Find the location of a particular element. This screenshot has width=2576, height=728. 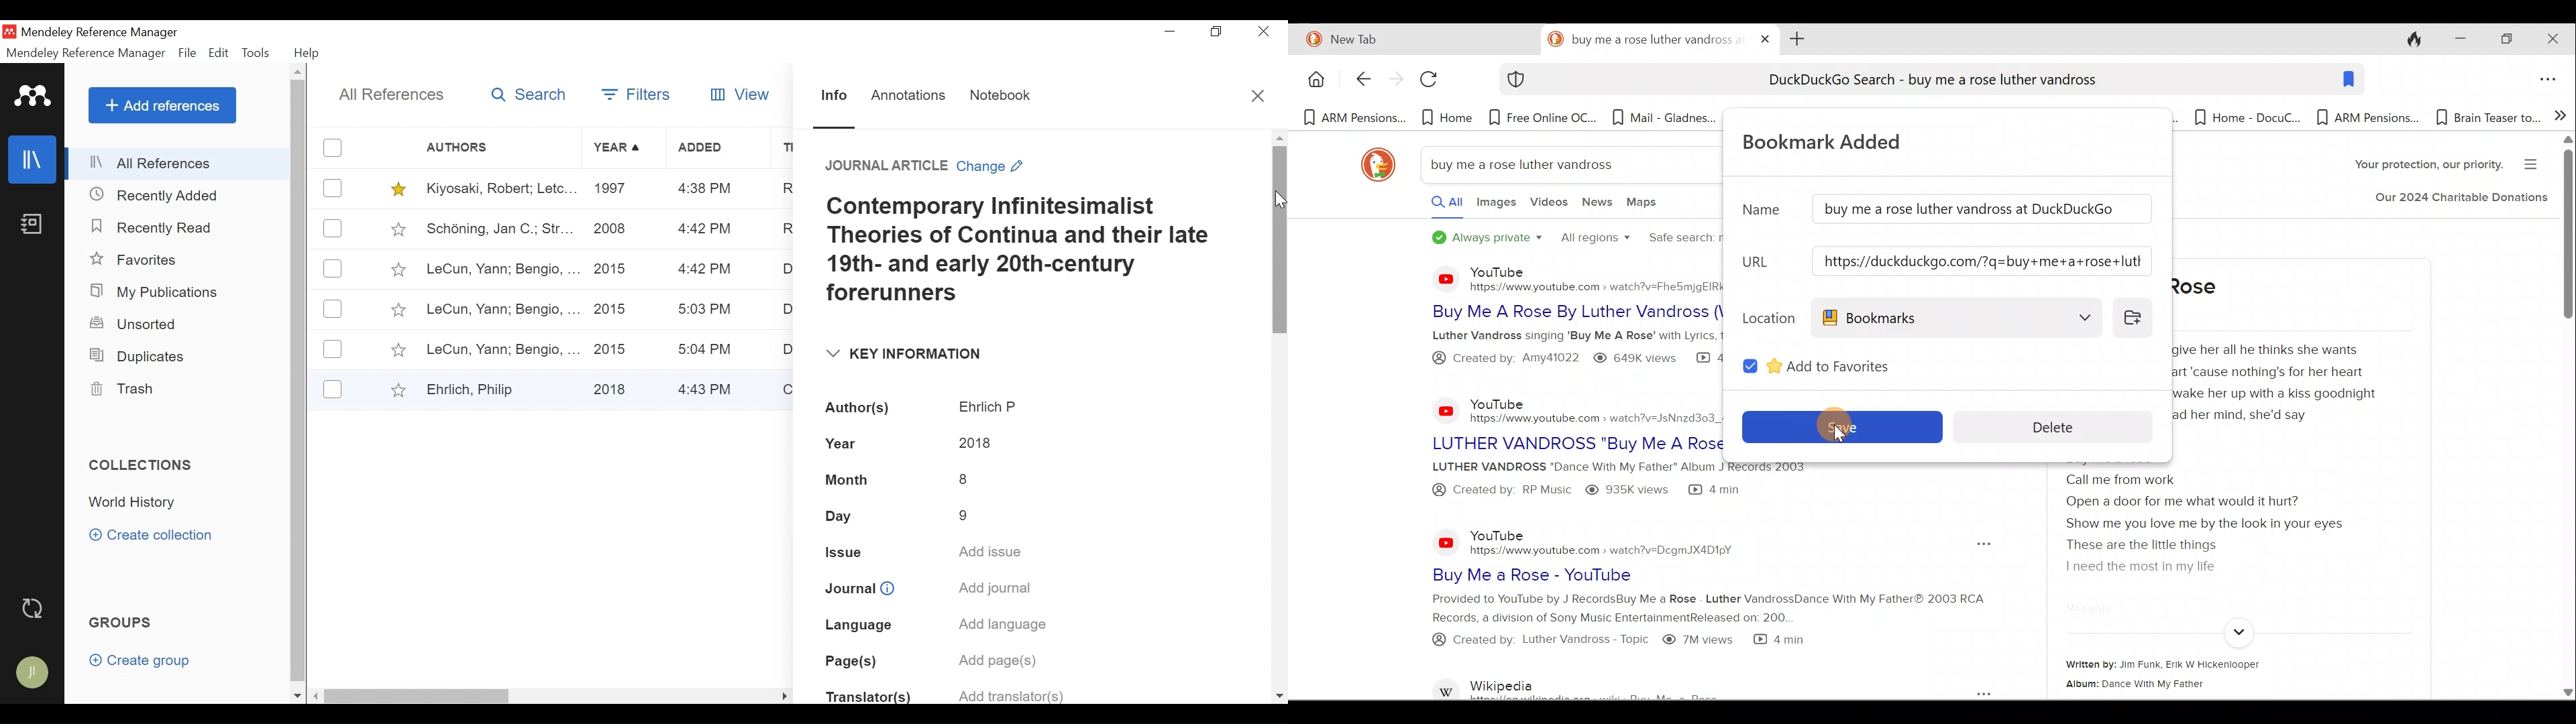

Recently Added is located at coordinates (155, 227).